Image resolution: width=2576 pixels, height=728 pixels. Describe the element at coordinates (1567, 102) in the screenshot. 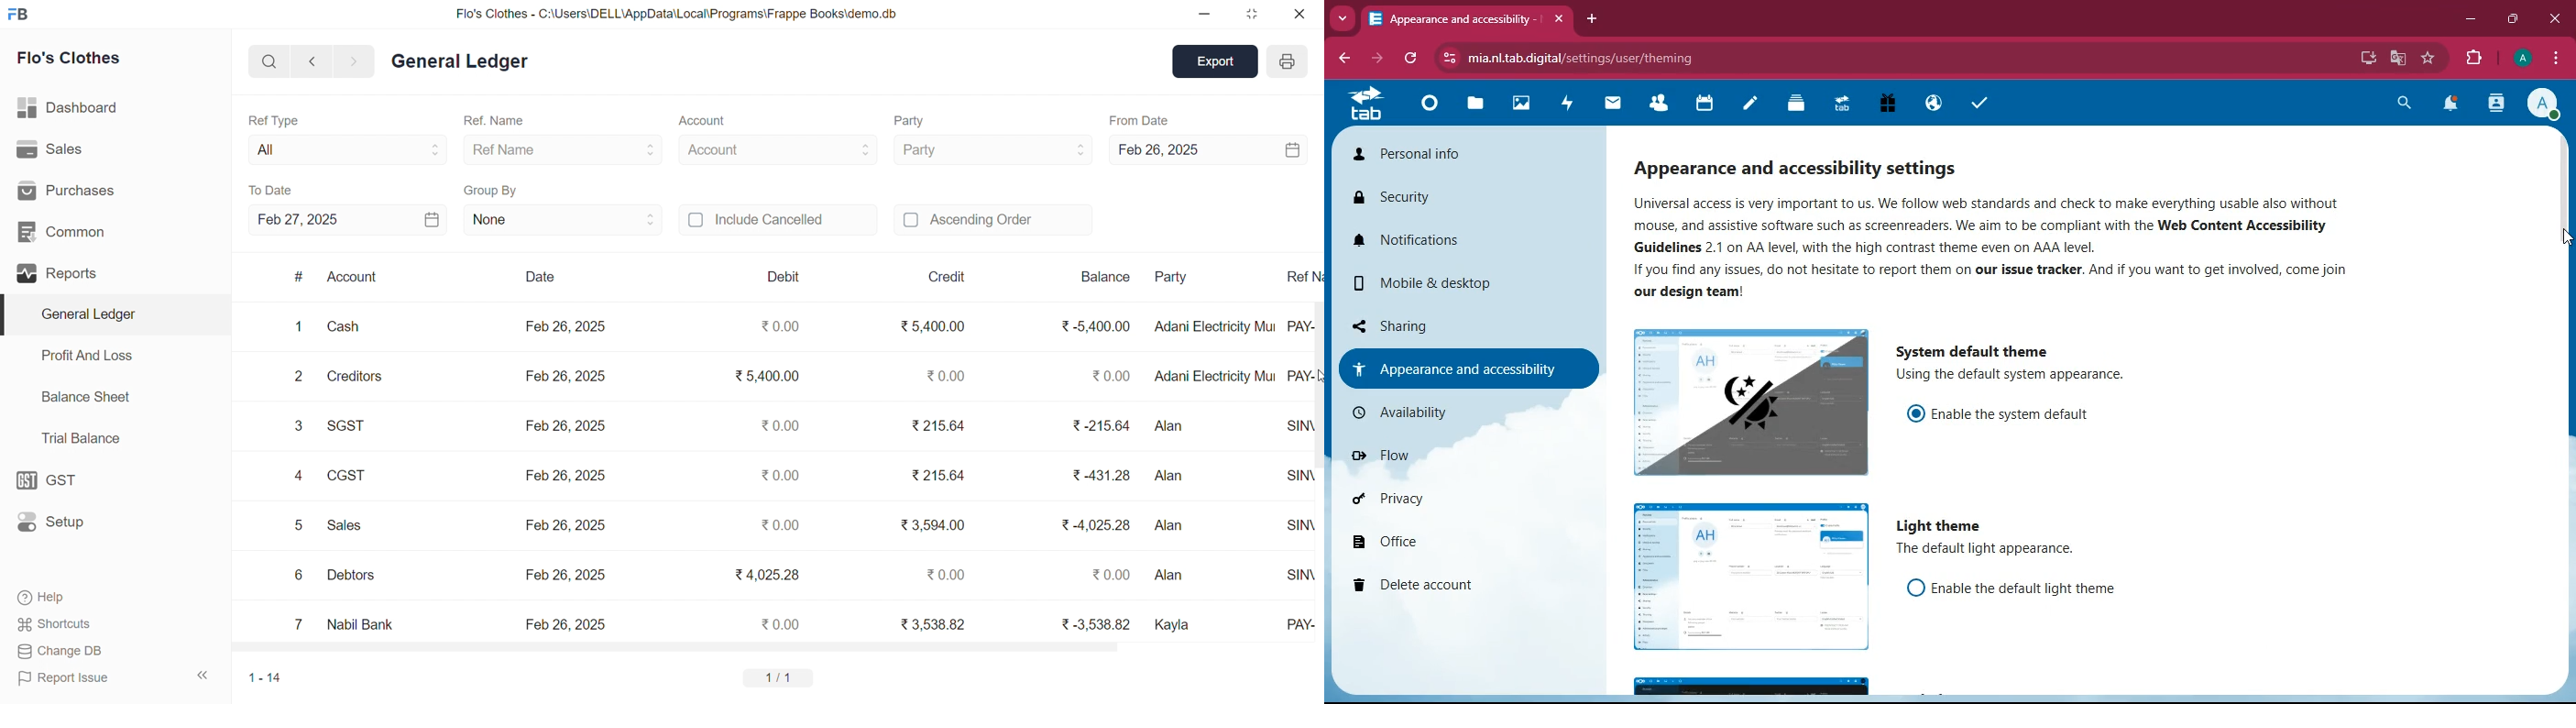

I see `activity` at that location.